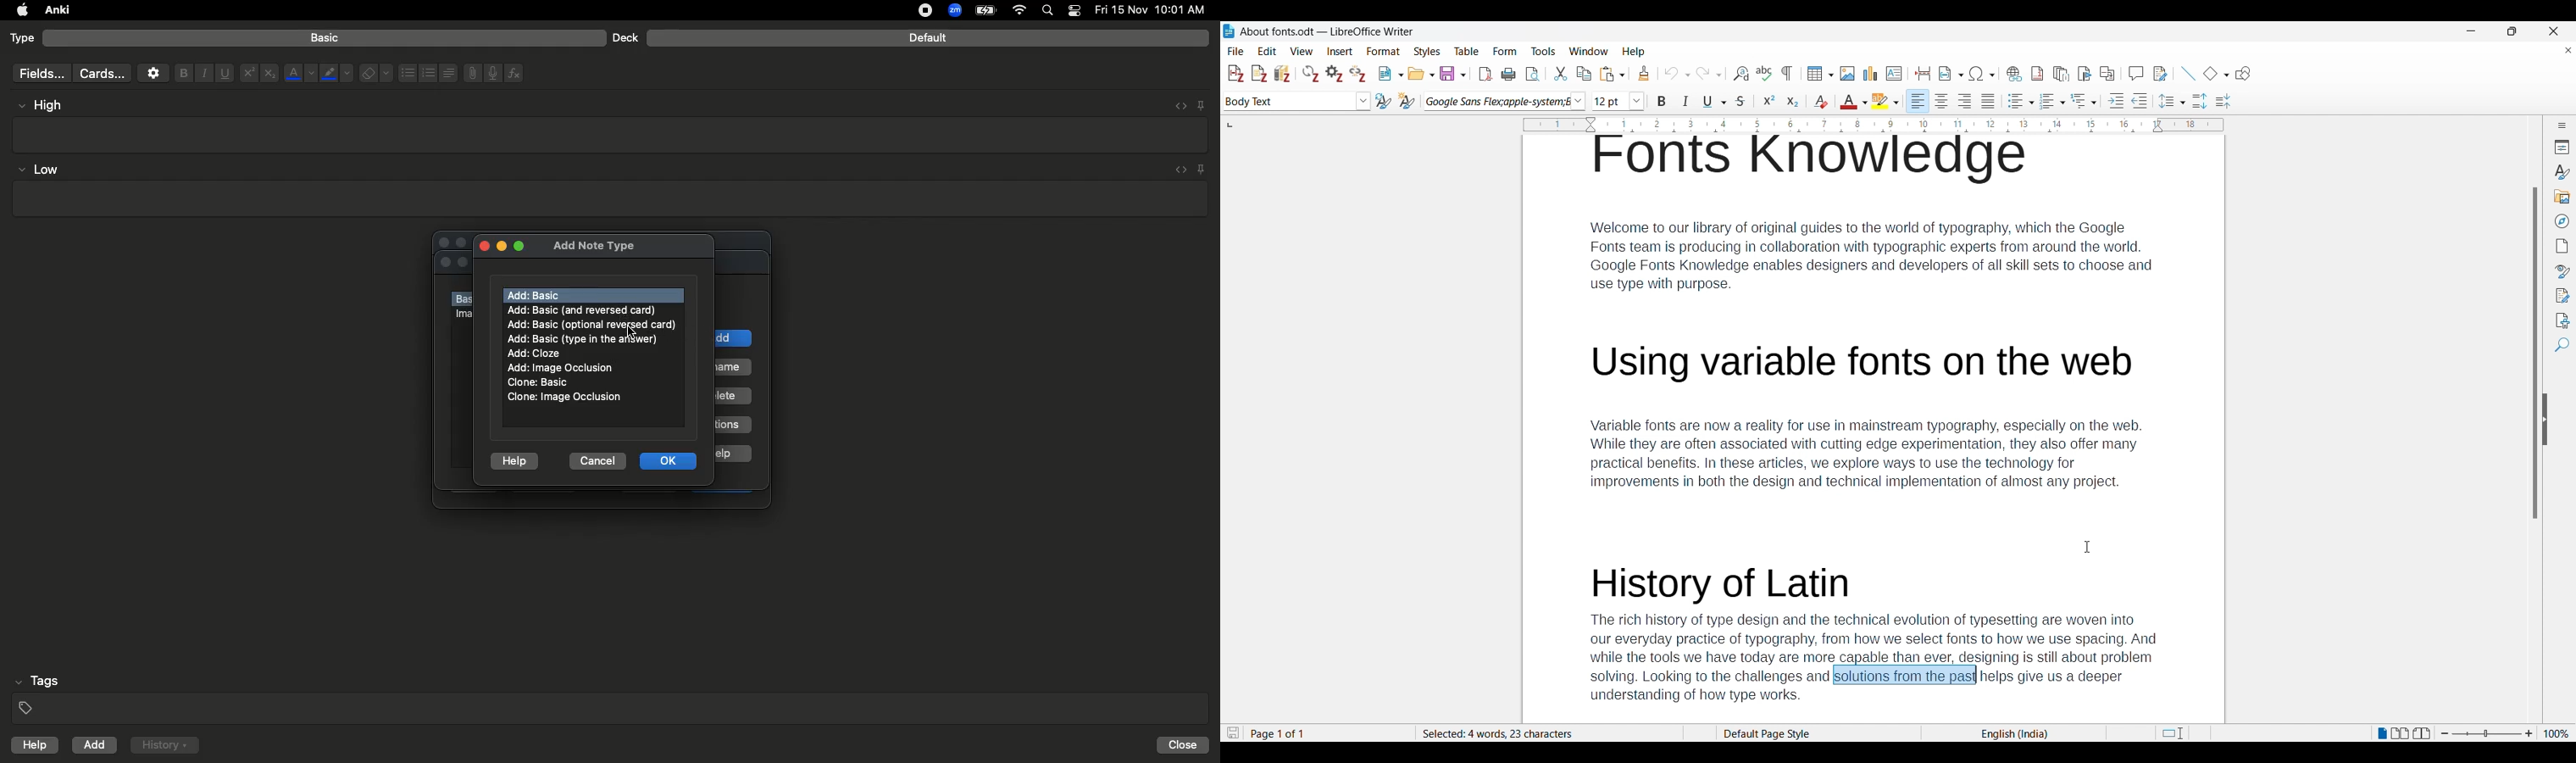  I want to click on Search, so click(1050, 11).